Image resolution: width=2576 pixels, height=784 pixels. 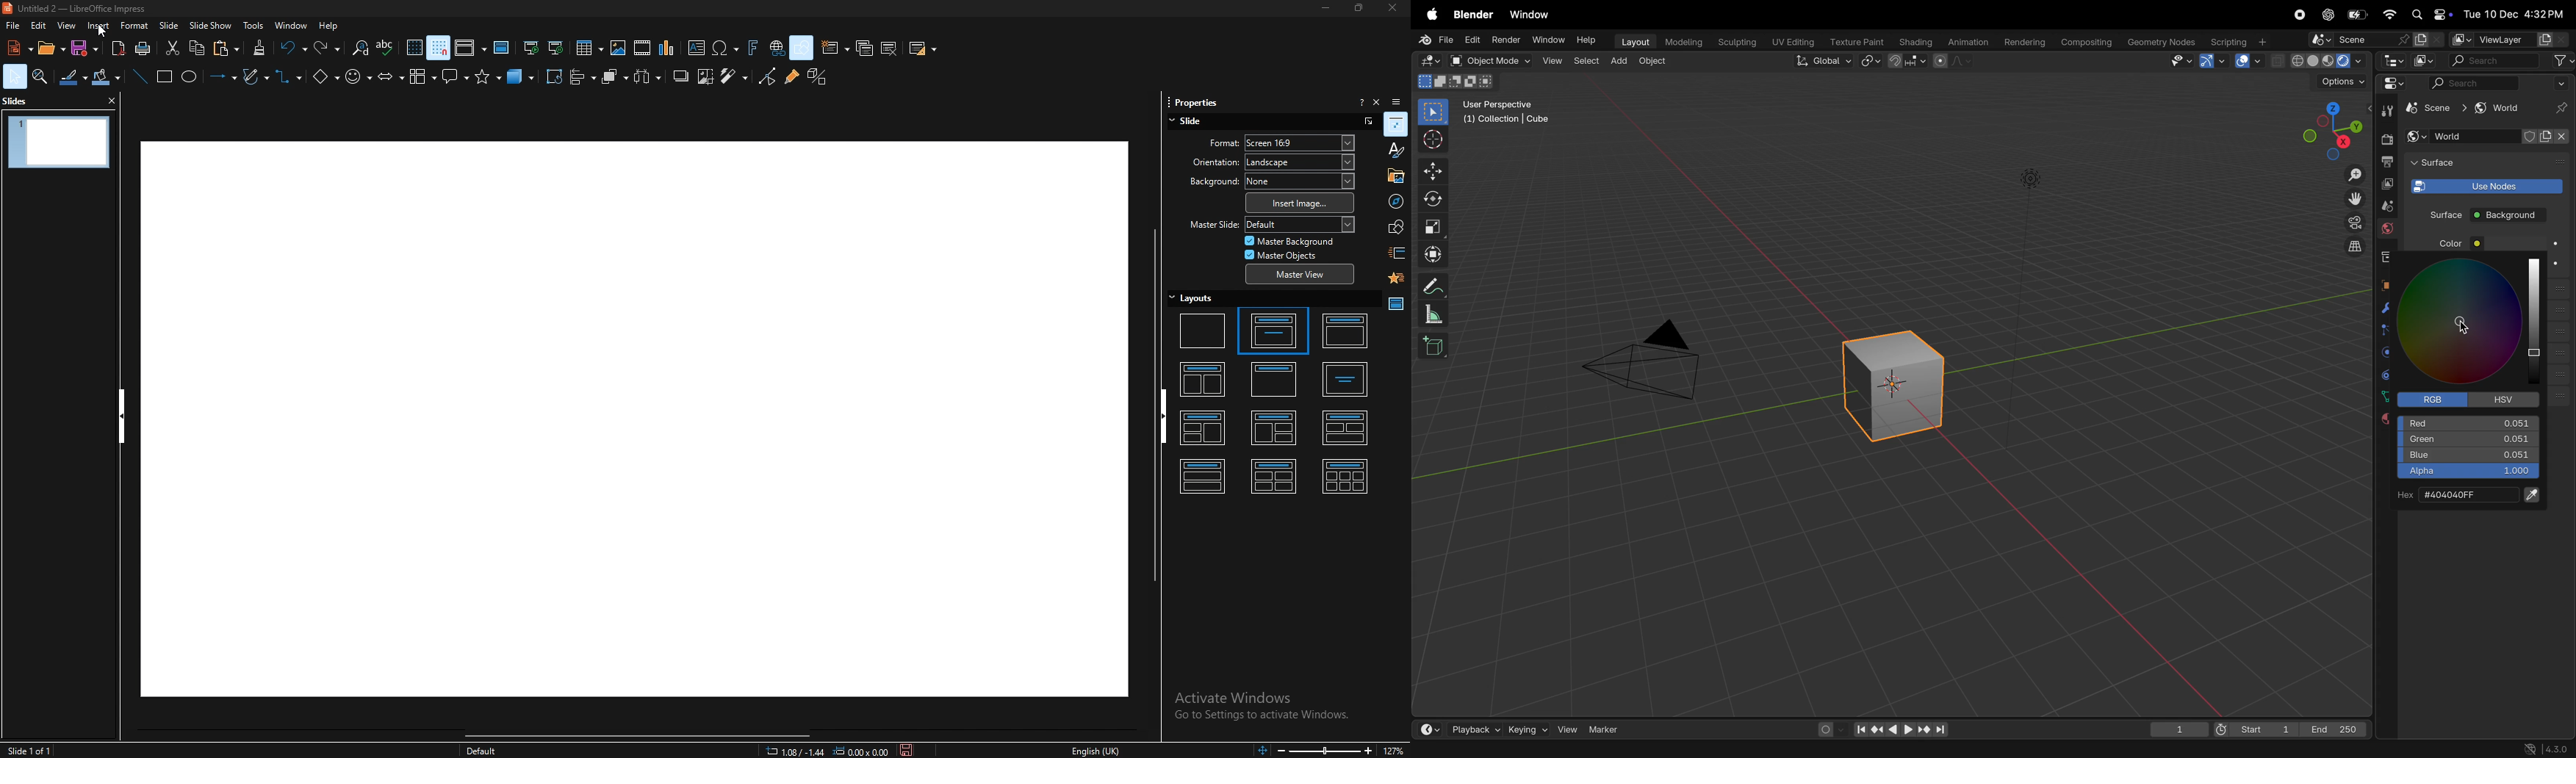 What do you see at coordinates (293, 48) in the screenshot?
I see `undo` at bounding box center [293, 48].